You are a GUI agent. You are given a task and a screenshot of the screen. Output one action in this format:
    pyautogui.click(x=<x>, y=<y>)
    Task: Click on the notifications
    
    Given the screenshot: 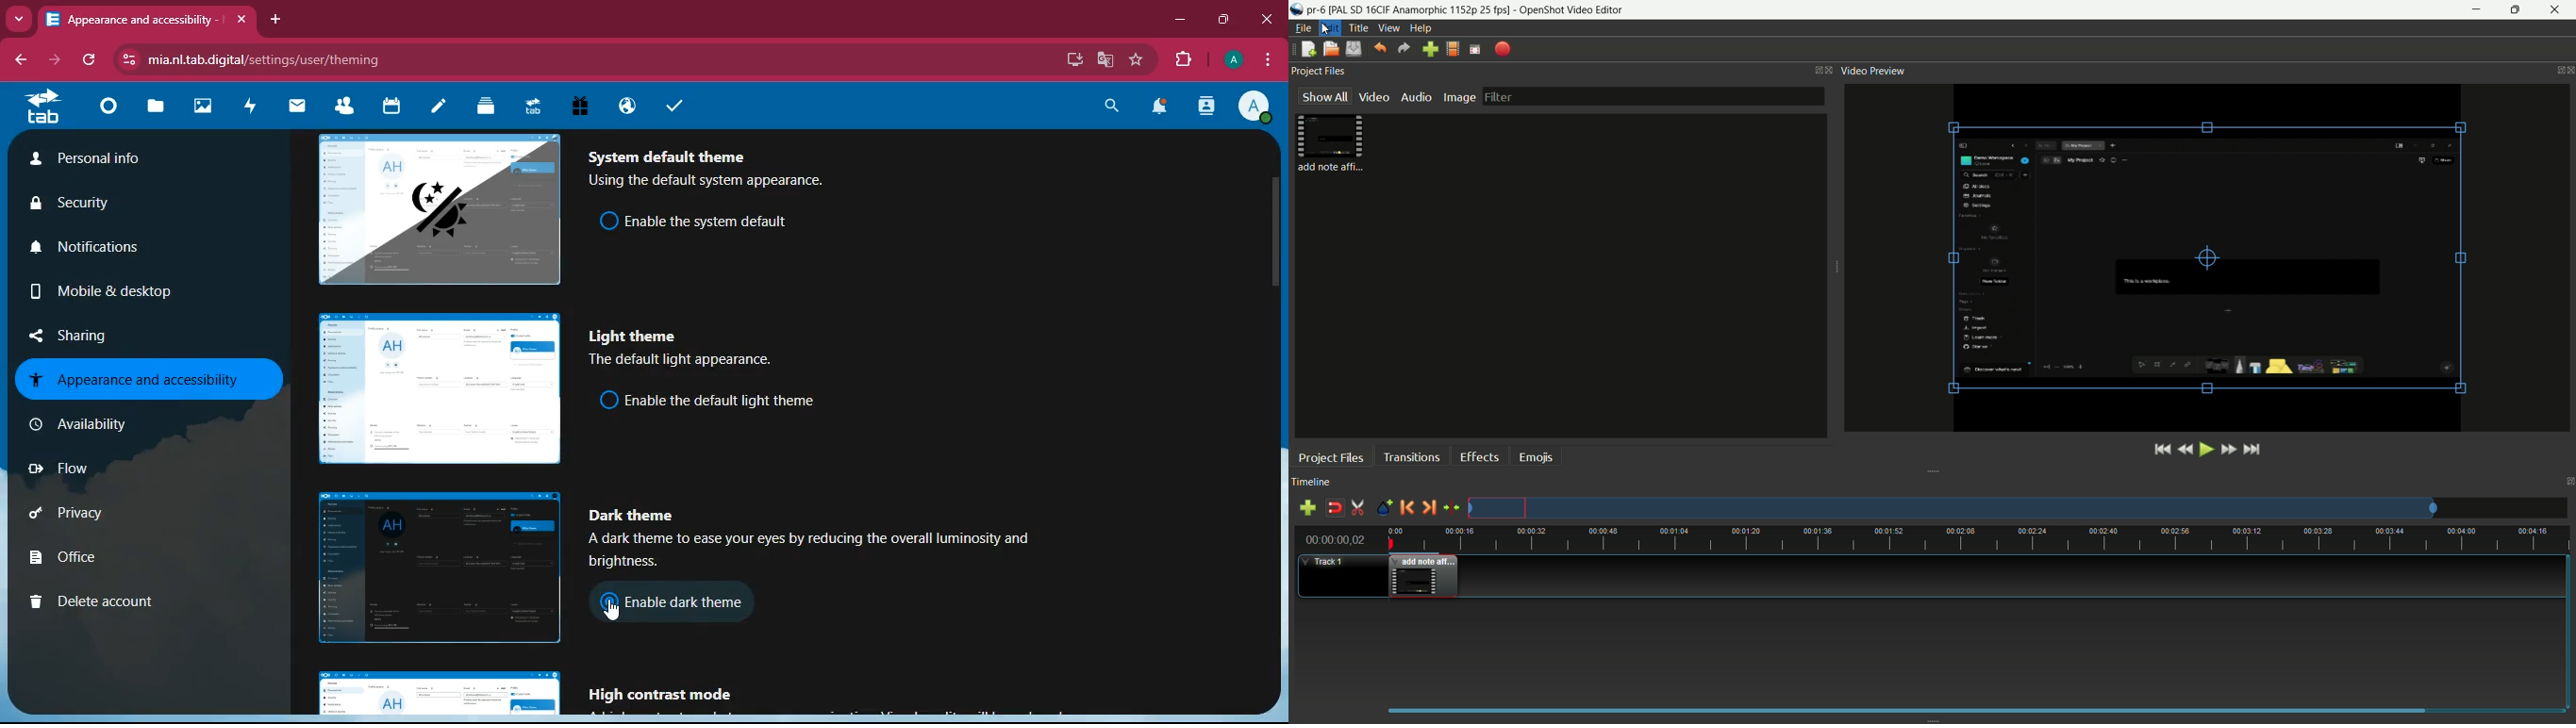 What is the action you would take?
    pyautogui.click(x=119, y=255)
    